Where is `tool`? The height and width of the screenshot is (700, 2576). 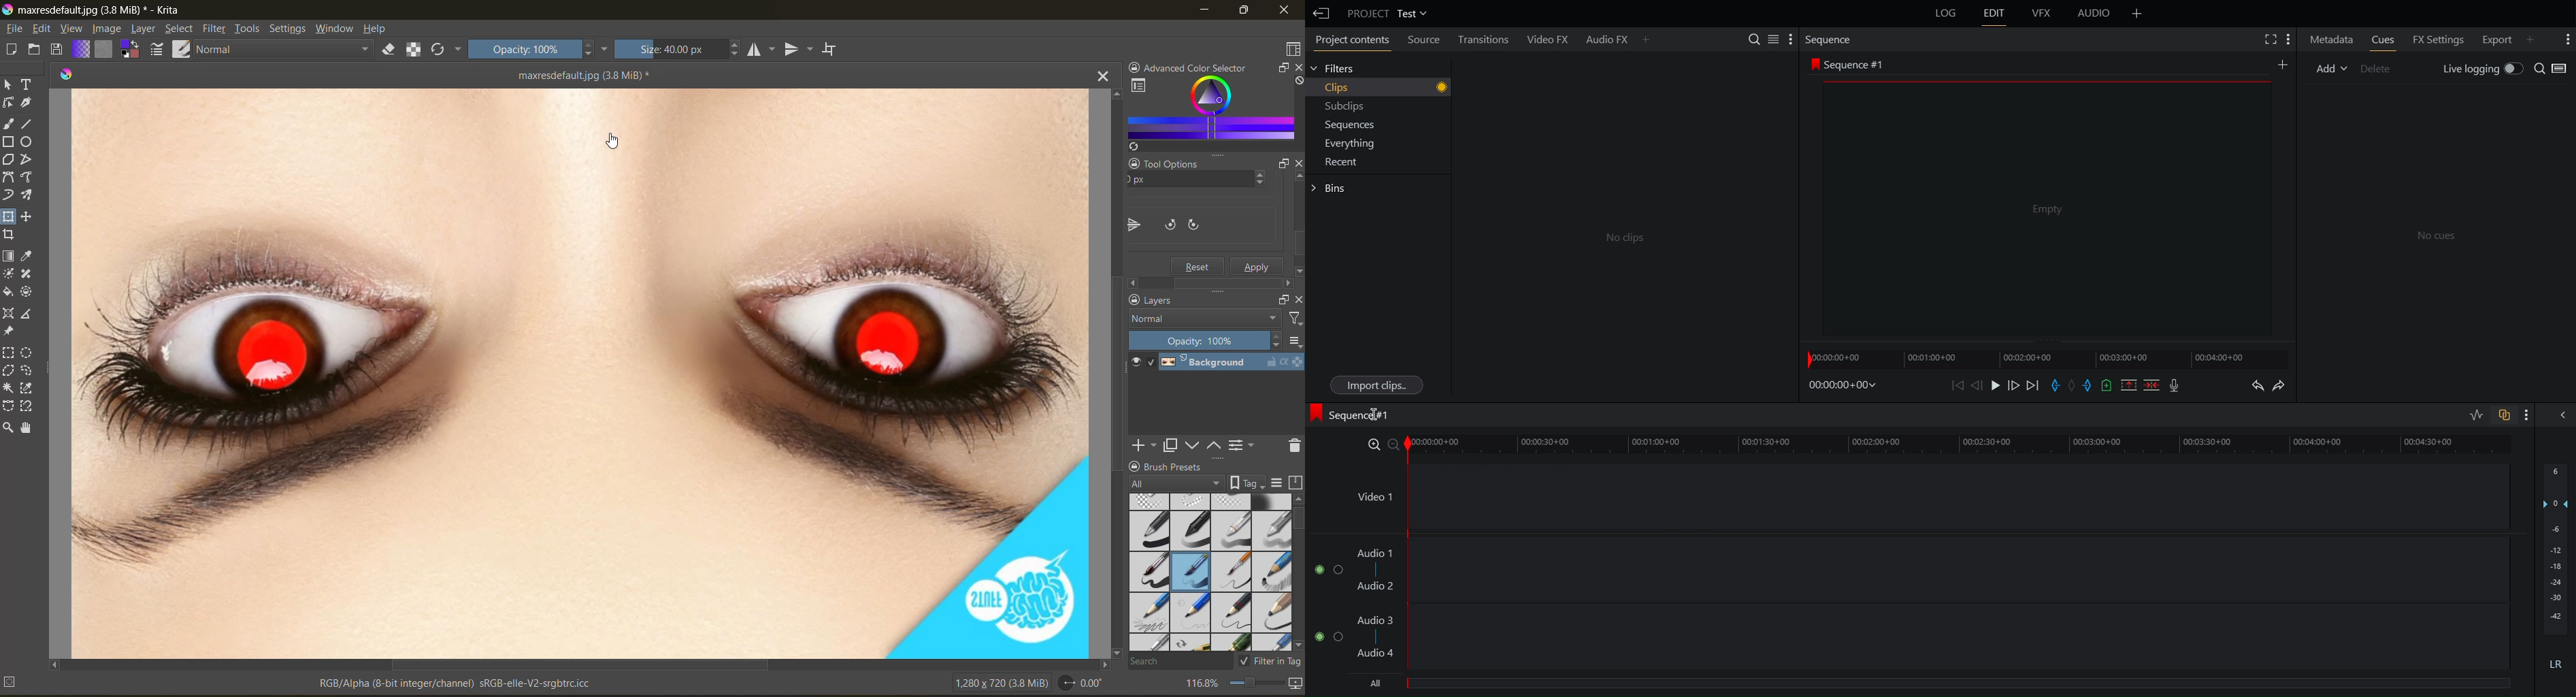
tool is located at coordinates (31, 255).